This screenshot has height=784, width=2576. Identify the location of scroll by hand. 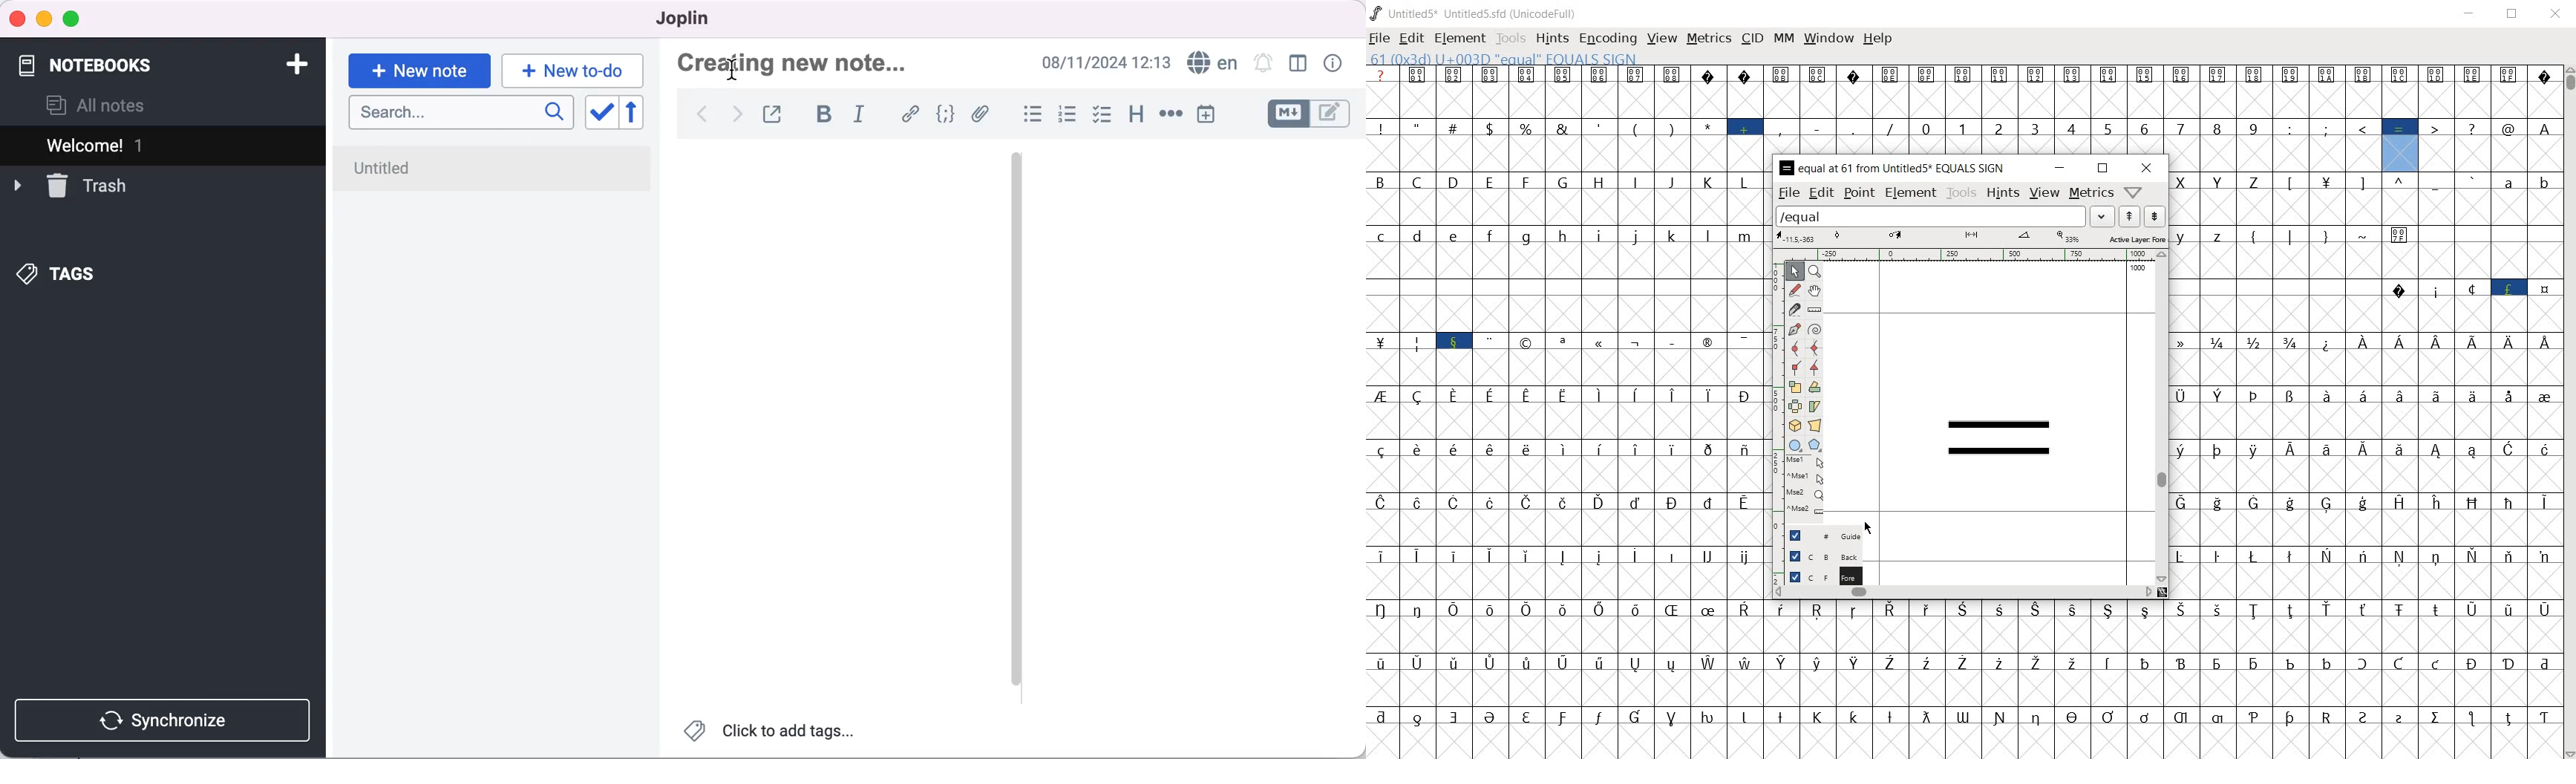
(1814, 290).